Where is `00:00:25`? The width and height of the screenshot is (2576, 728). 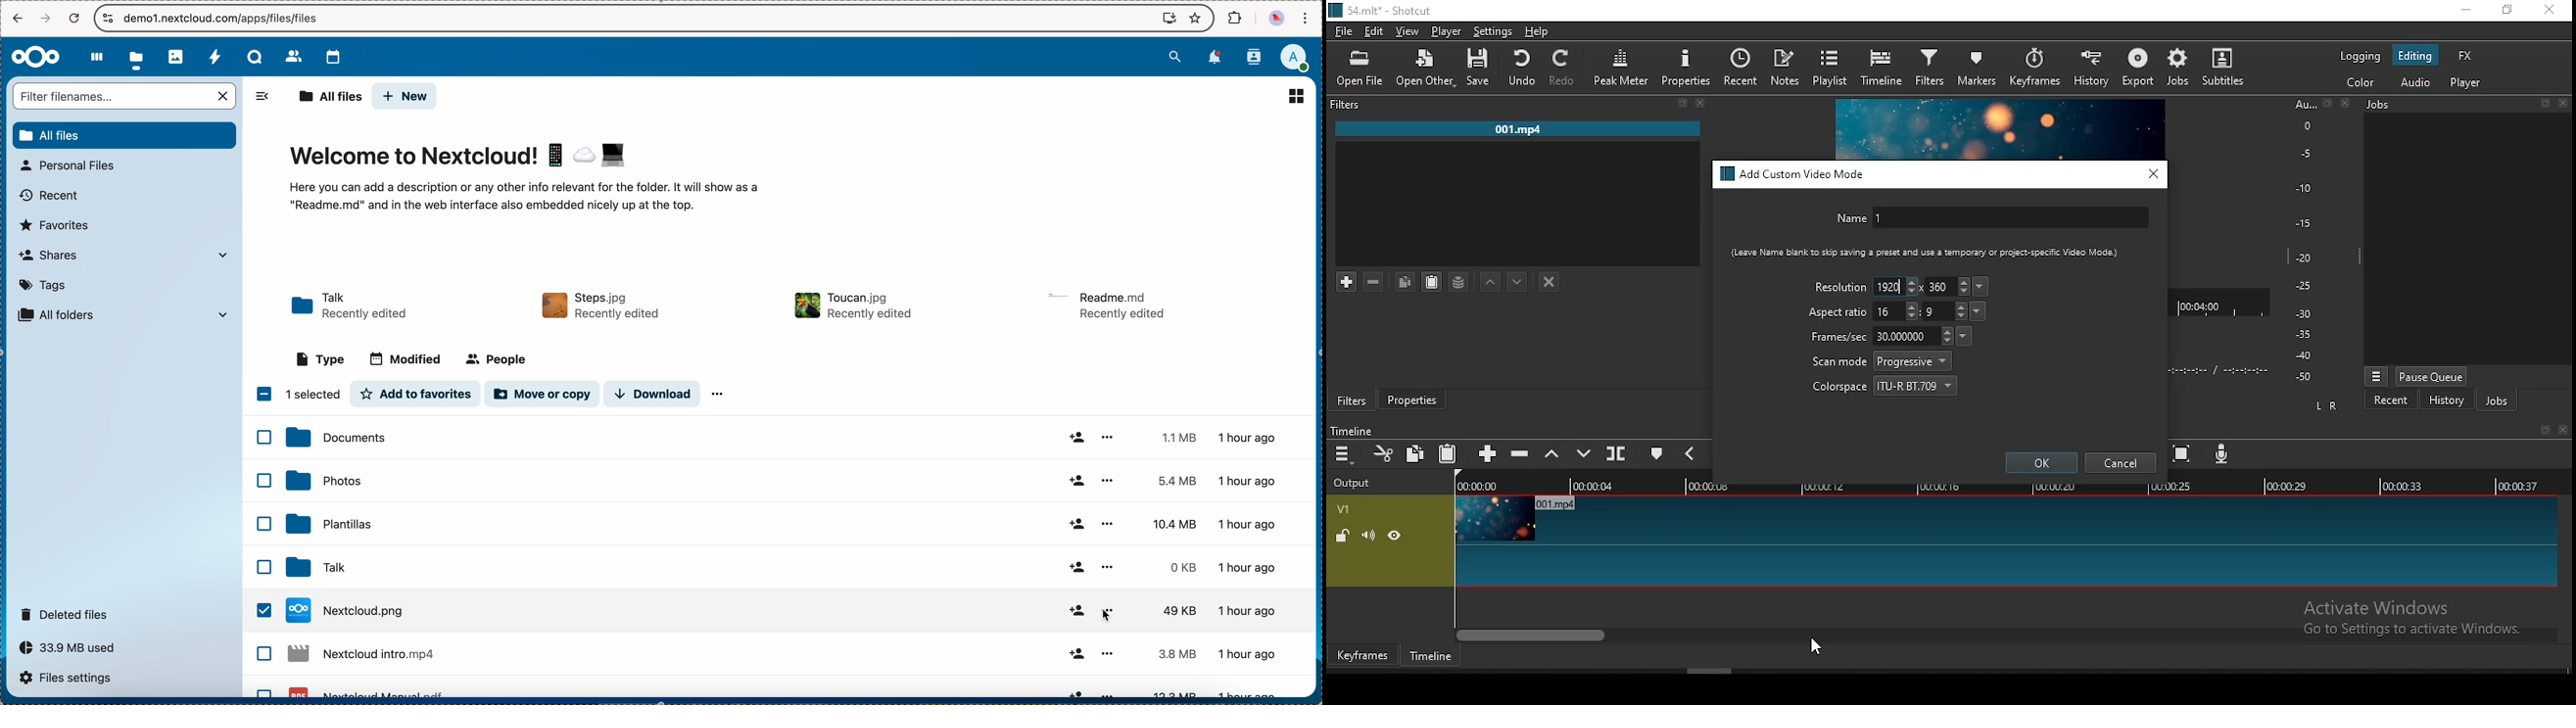 00:00:25 is located at coordinates (2168, 487).